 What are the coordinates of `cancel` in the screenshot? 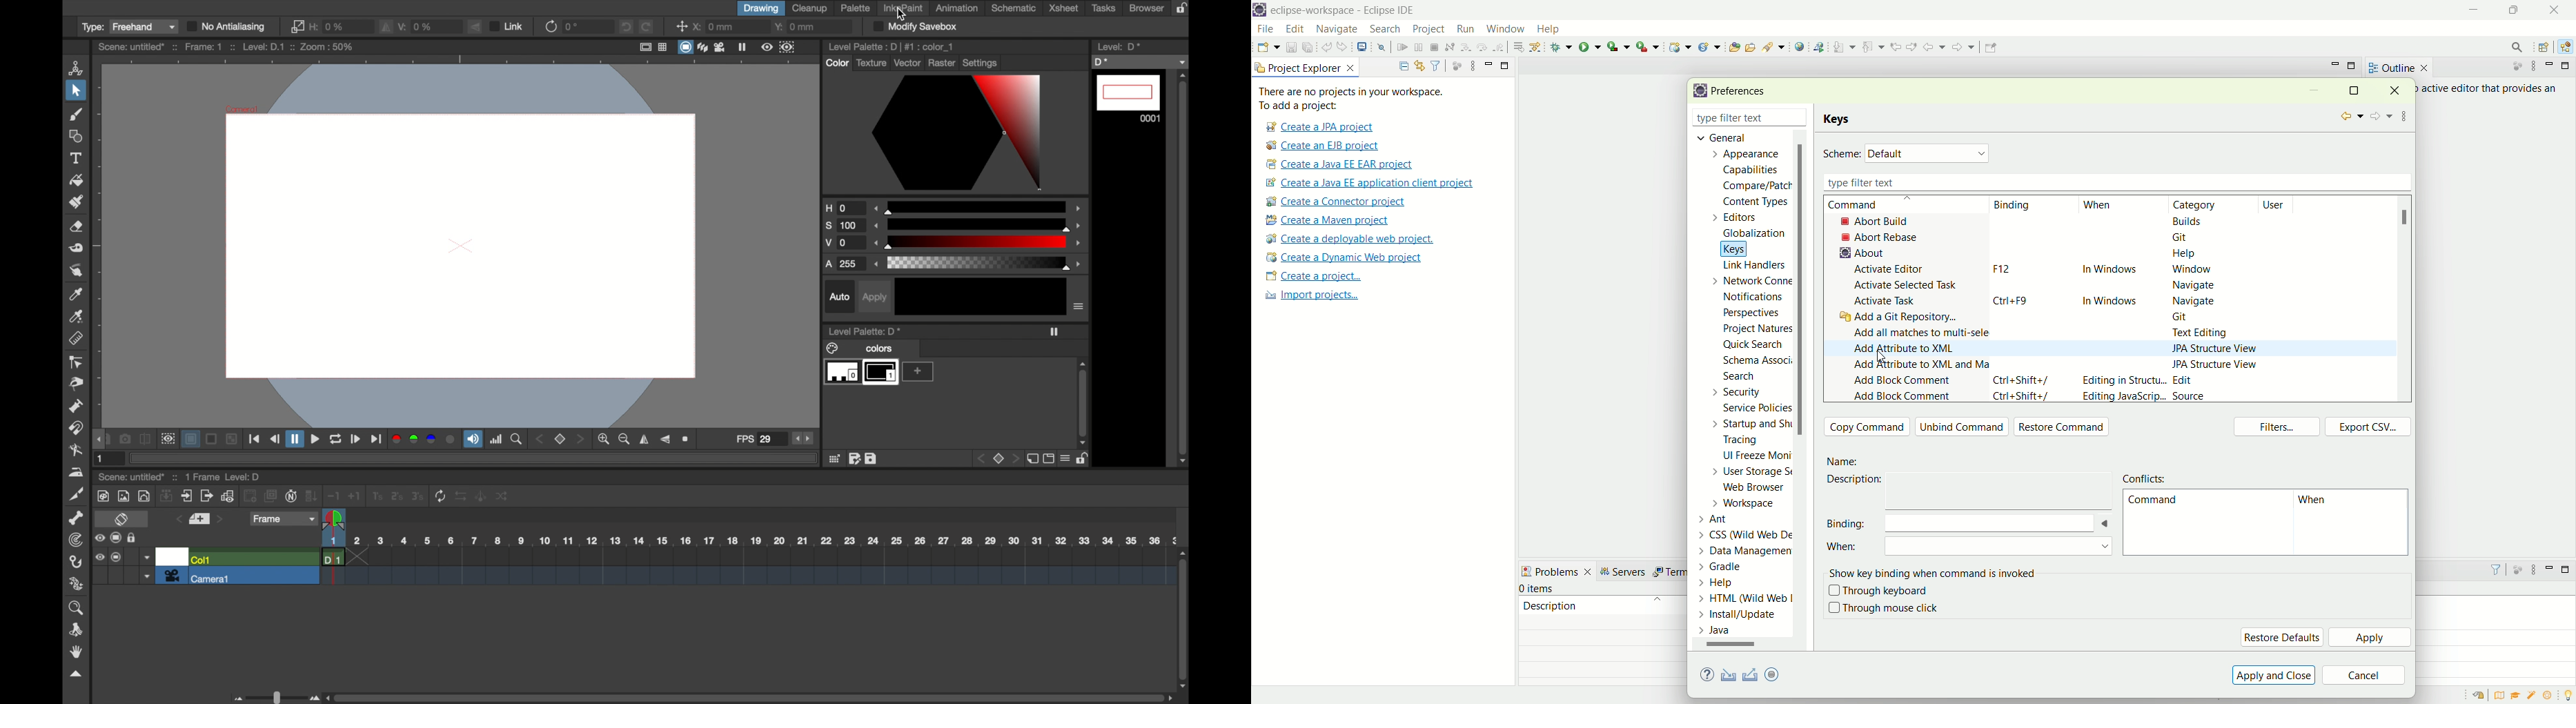 It's located at (2364, 676).